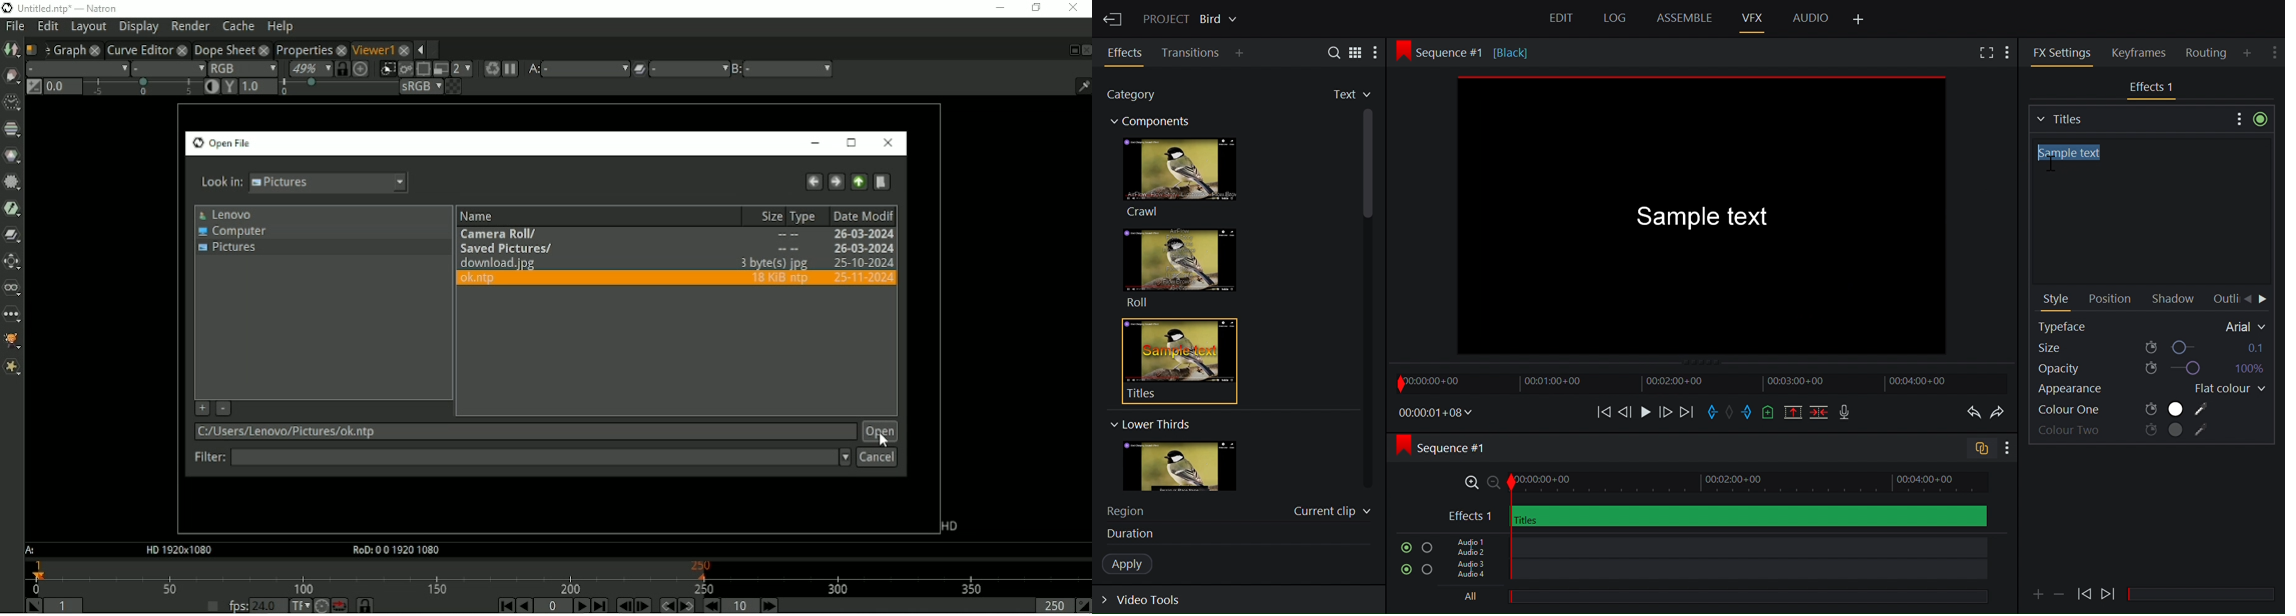 This screenshot has height=616, width=2296. I want to click on Region, so click(1132, 510).